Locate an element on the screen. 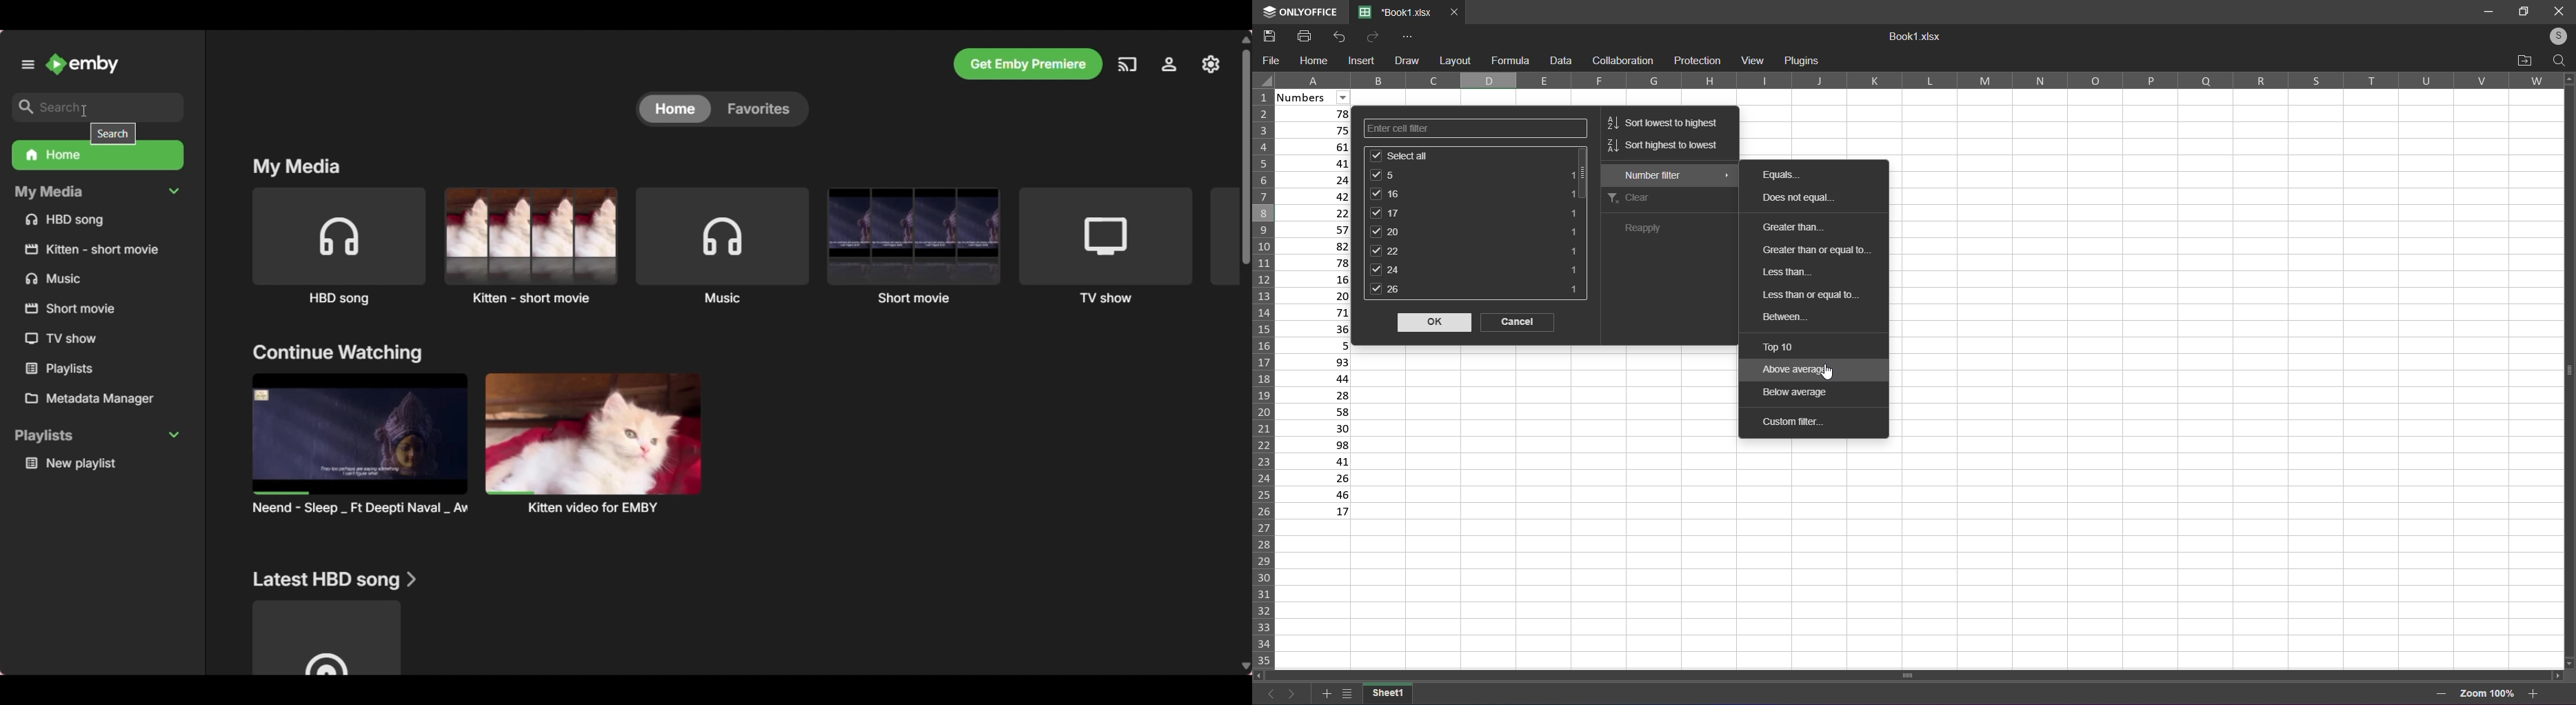 Image resolution: width=2576 pixels, height=728 pixels. previous is located at coordinates (1267, 691).